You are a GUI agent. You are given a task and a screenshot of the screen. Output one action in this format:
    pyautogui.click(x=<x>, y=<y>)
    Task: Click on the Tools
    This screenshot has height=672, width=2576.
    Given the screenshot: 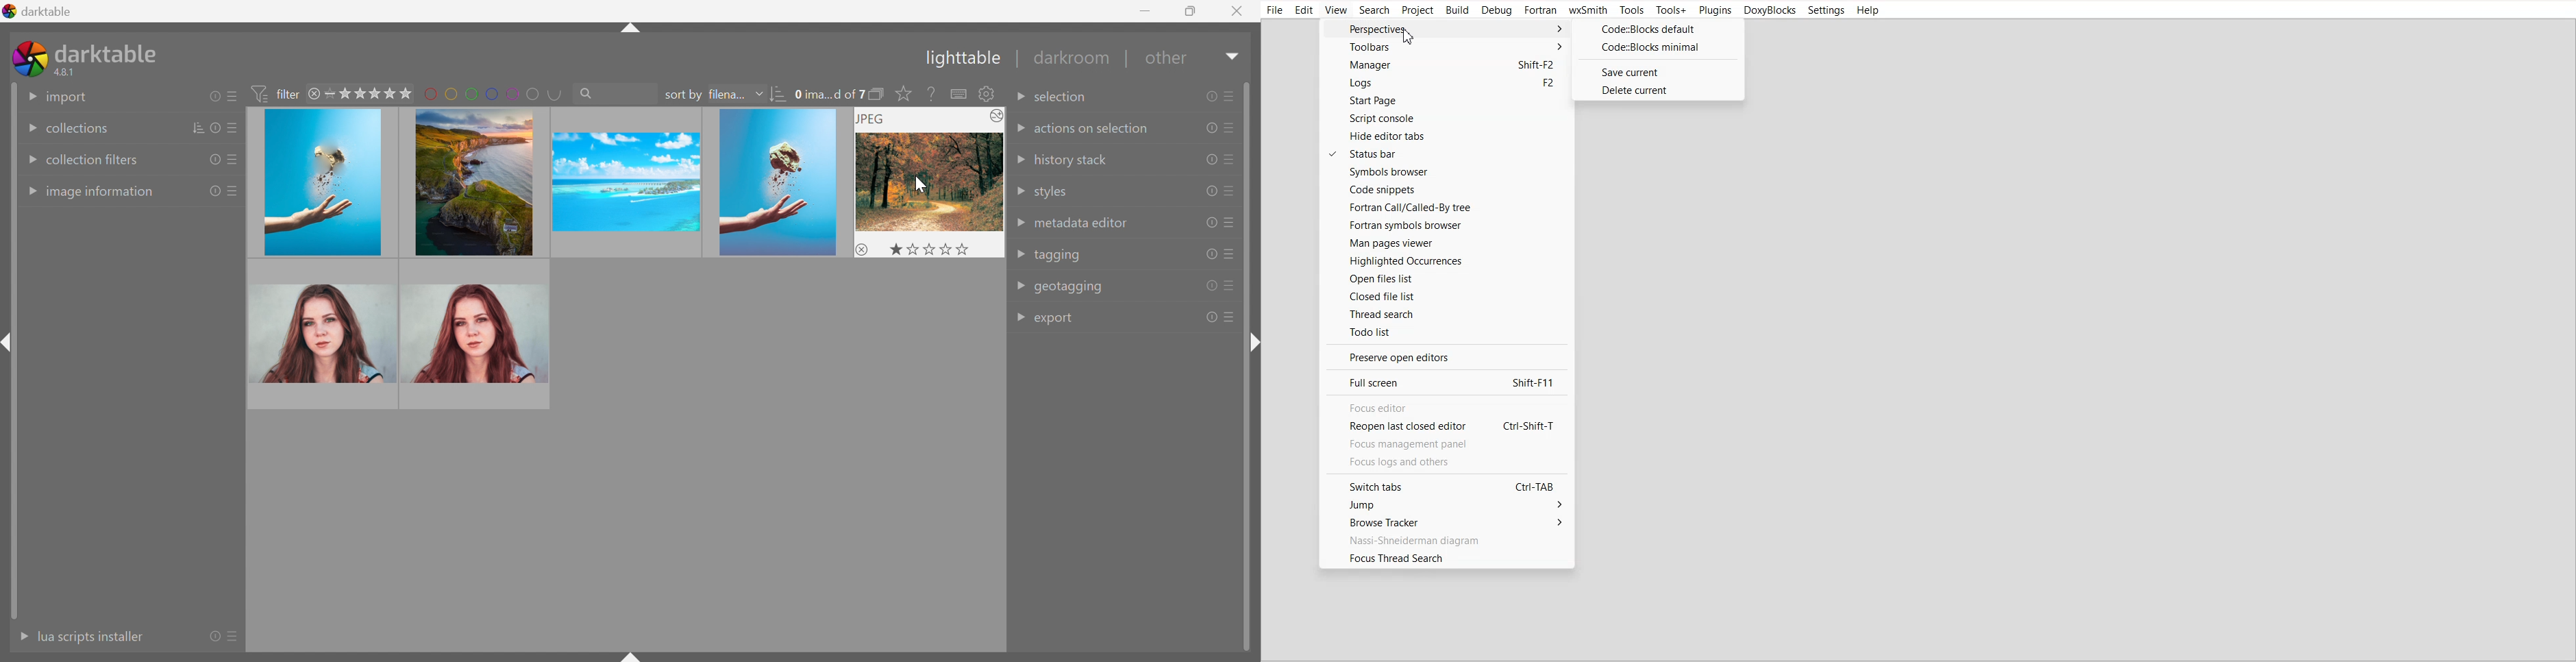 What is the action you would take?
    pyautogui.click(x=1631, y=10)
    